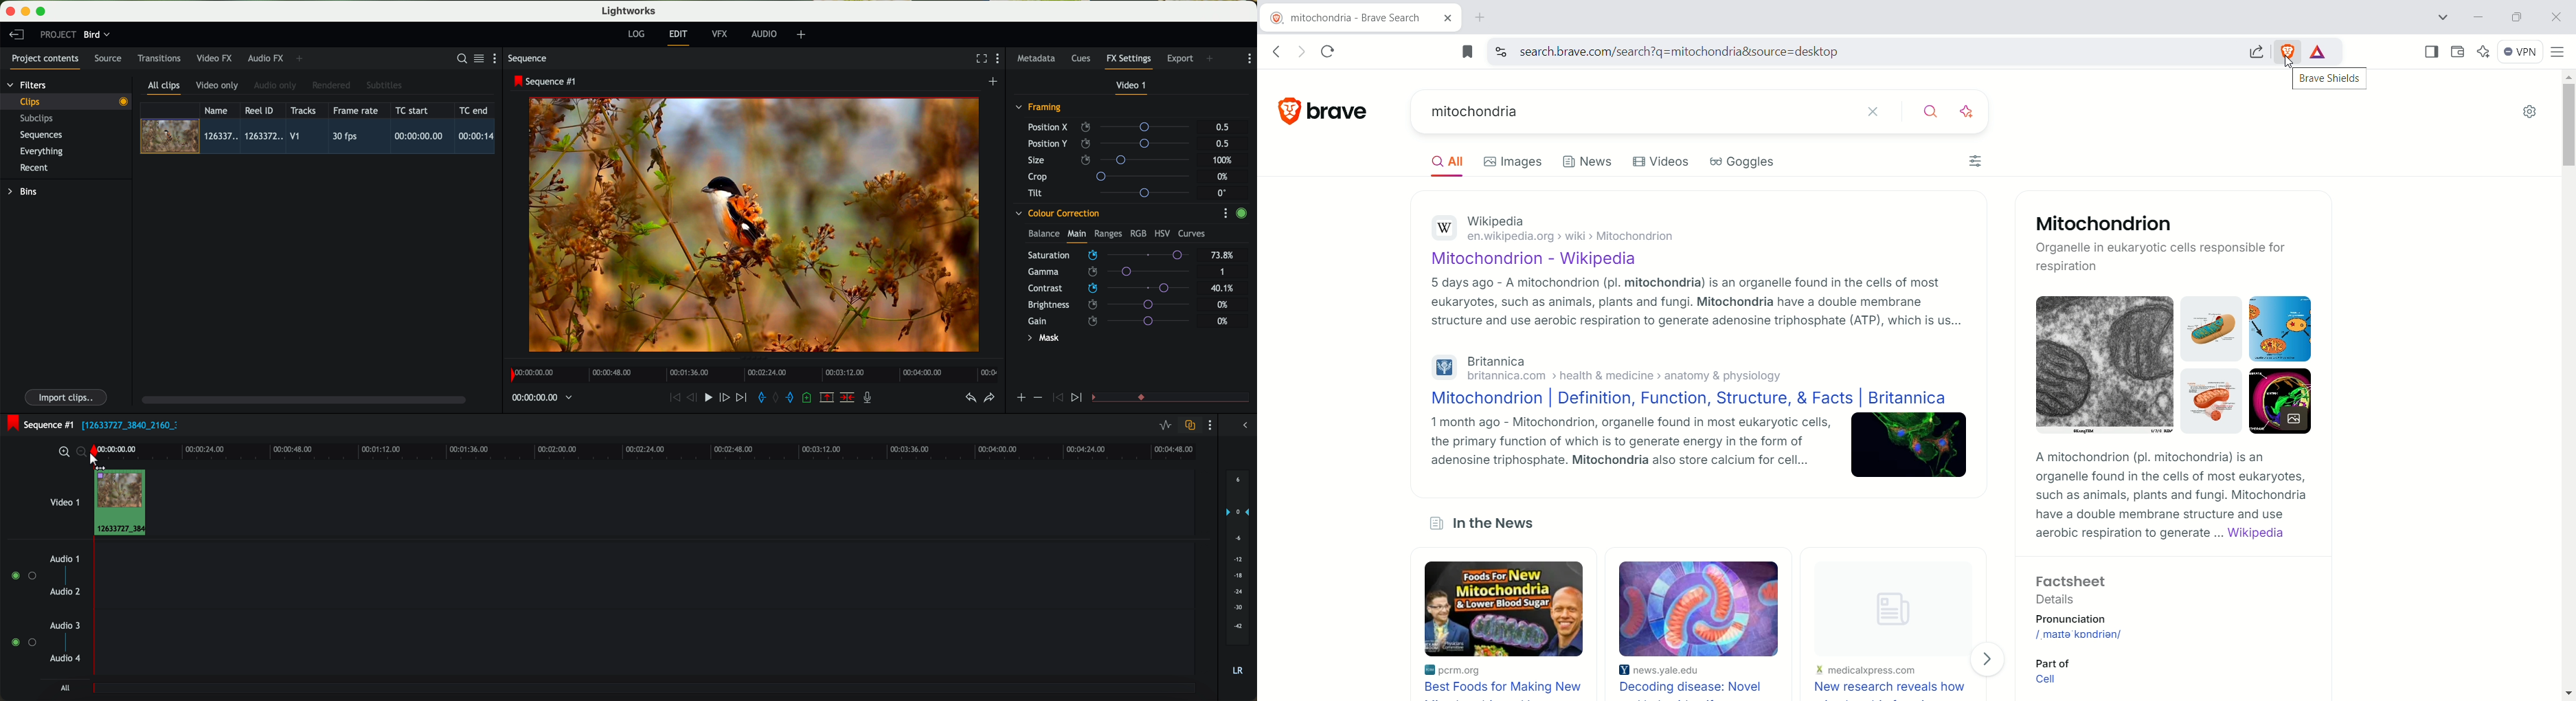 The height and width of the screenshot is (728, 2576). What do you see at coordinates (1866, 671) in the screenshot?
I see `medicalxpress.com` at bounding box center [1866, 671].